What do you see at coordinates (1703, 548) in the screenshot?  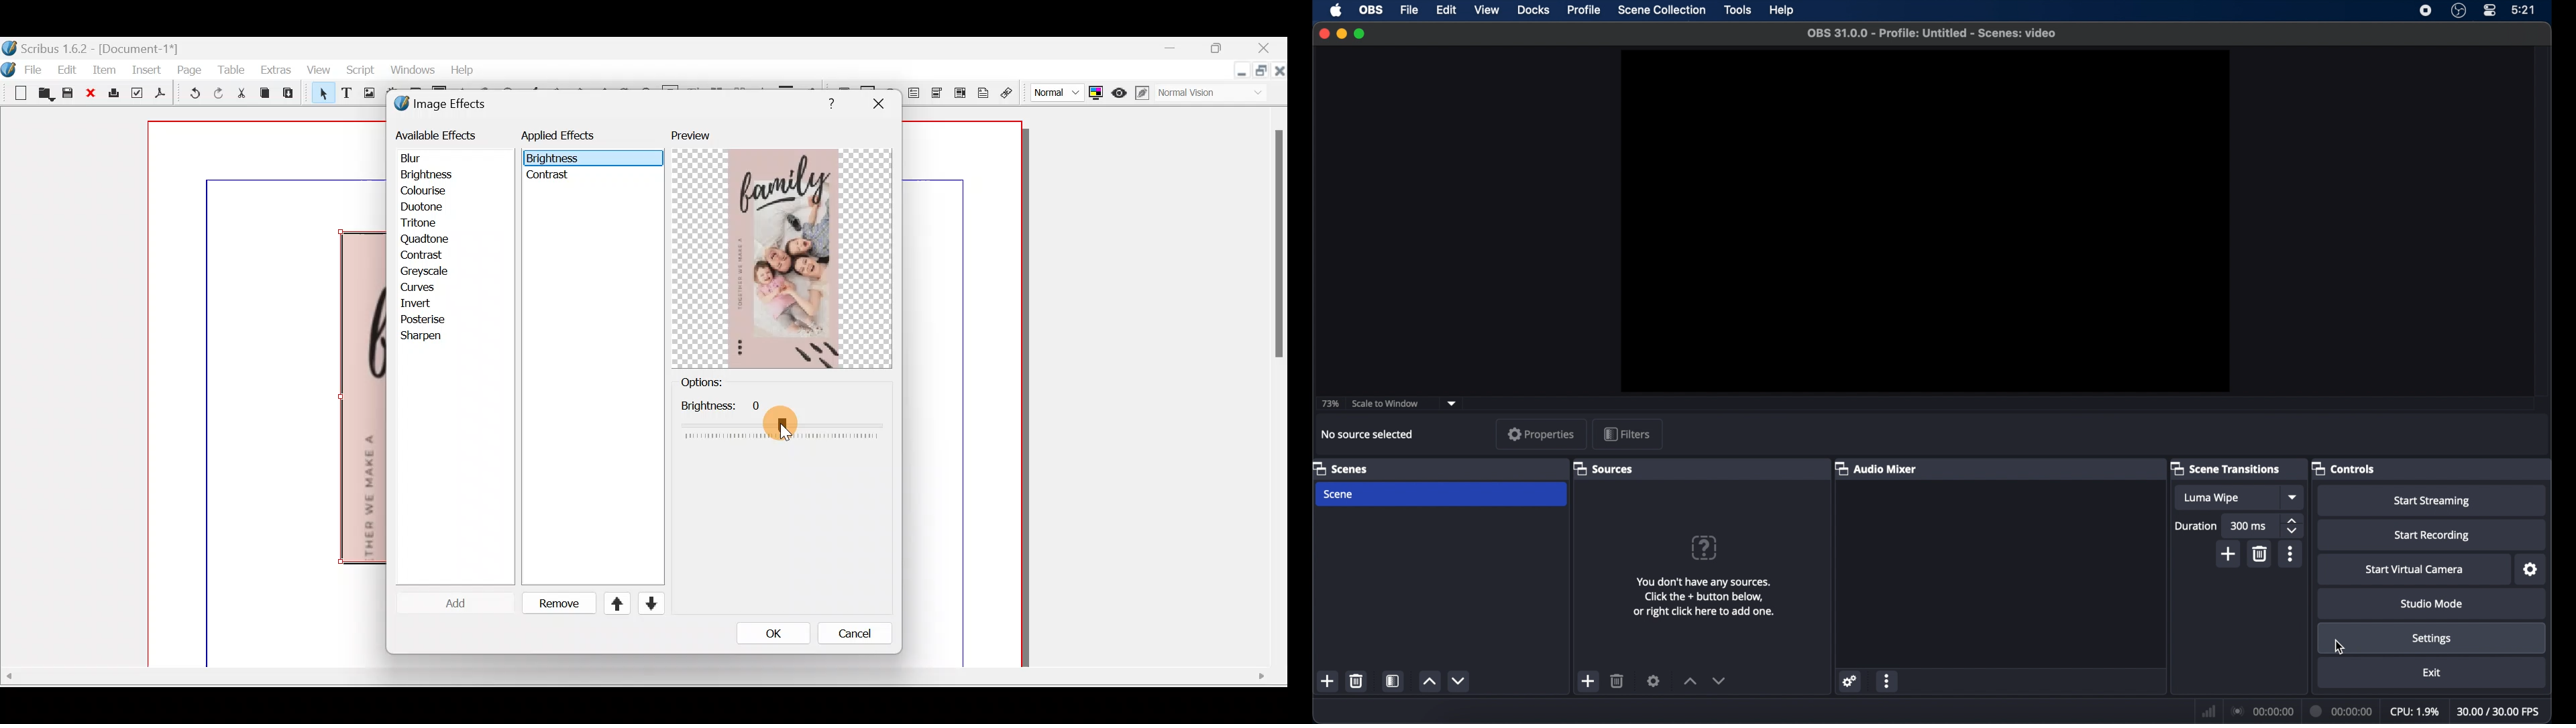 I see `question mark icon` at bounding box center [1703, 548].